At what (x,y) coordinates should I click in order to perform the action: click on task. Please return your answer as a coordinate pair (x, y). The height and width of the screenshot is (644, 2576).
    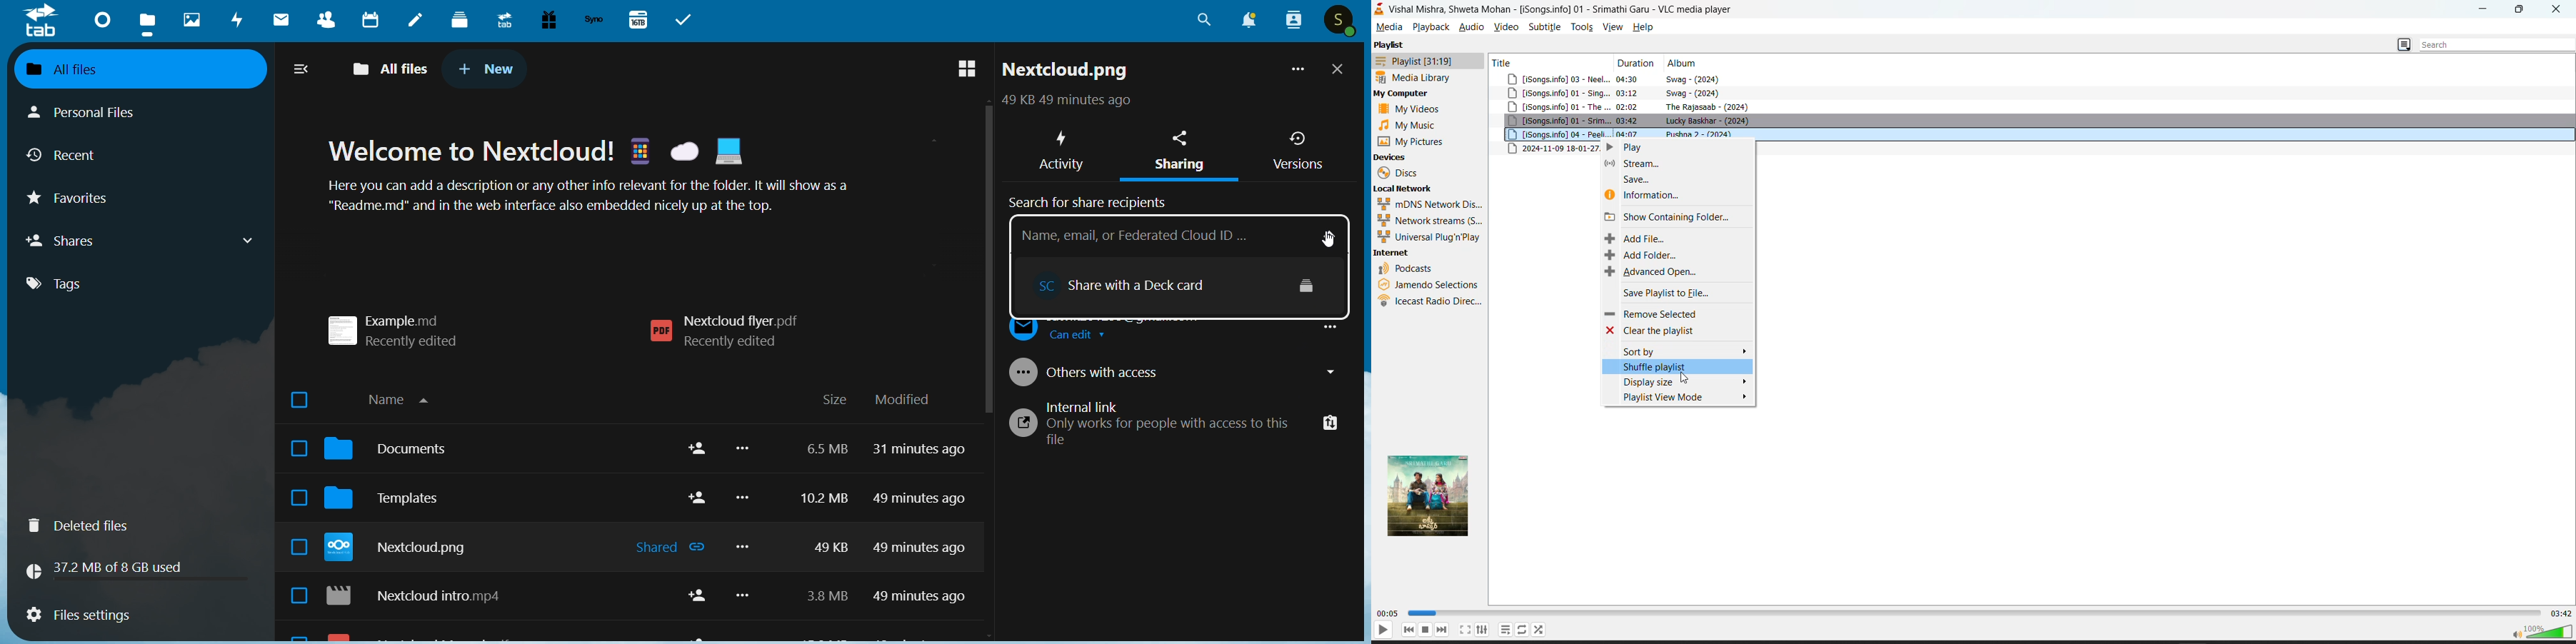
    Looking at the image, I should click on (687, 20).